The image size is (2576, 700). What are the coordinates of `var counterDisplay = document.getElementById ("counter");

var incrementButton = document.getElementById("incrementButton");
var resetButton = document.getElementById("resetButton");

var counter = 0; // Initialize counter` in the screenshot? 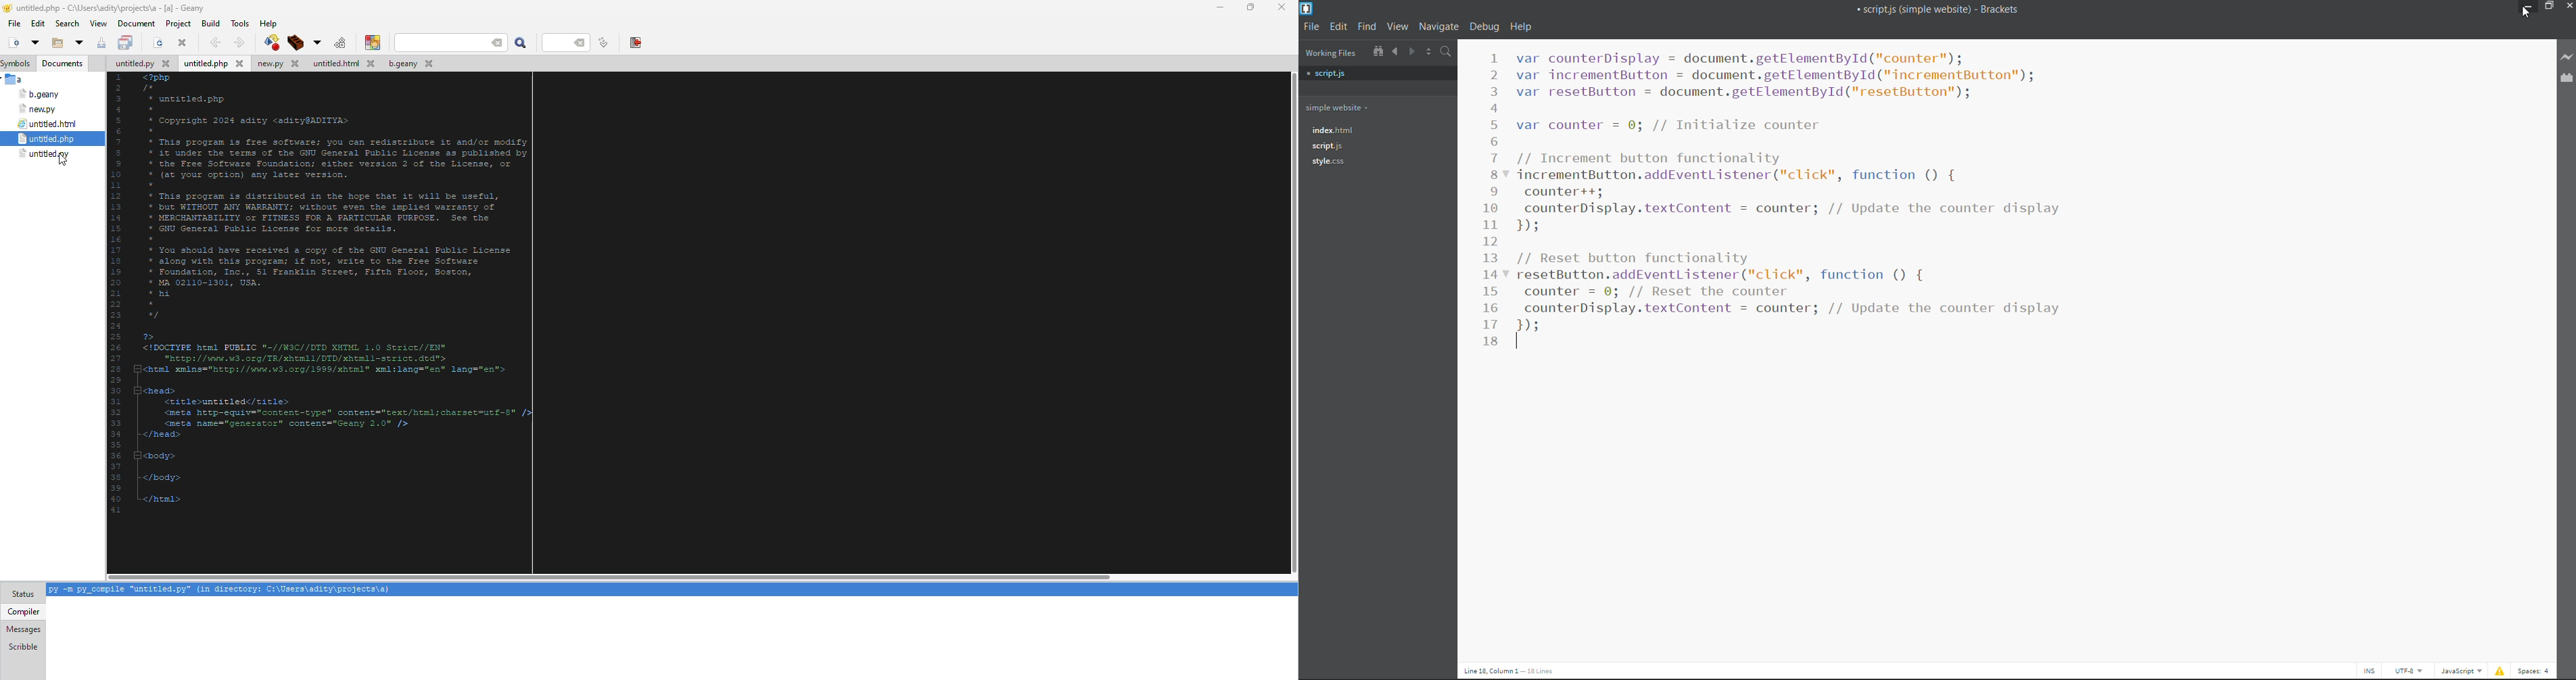 It's located at (1795, 92).